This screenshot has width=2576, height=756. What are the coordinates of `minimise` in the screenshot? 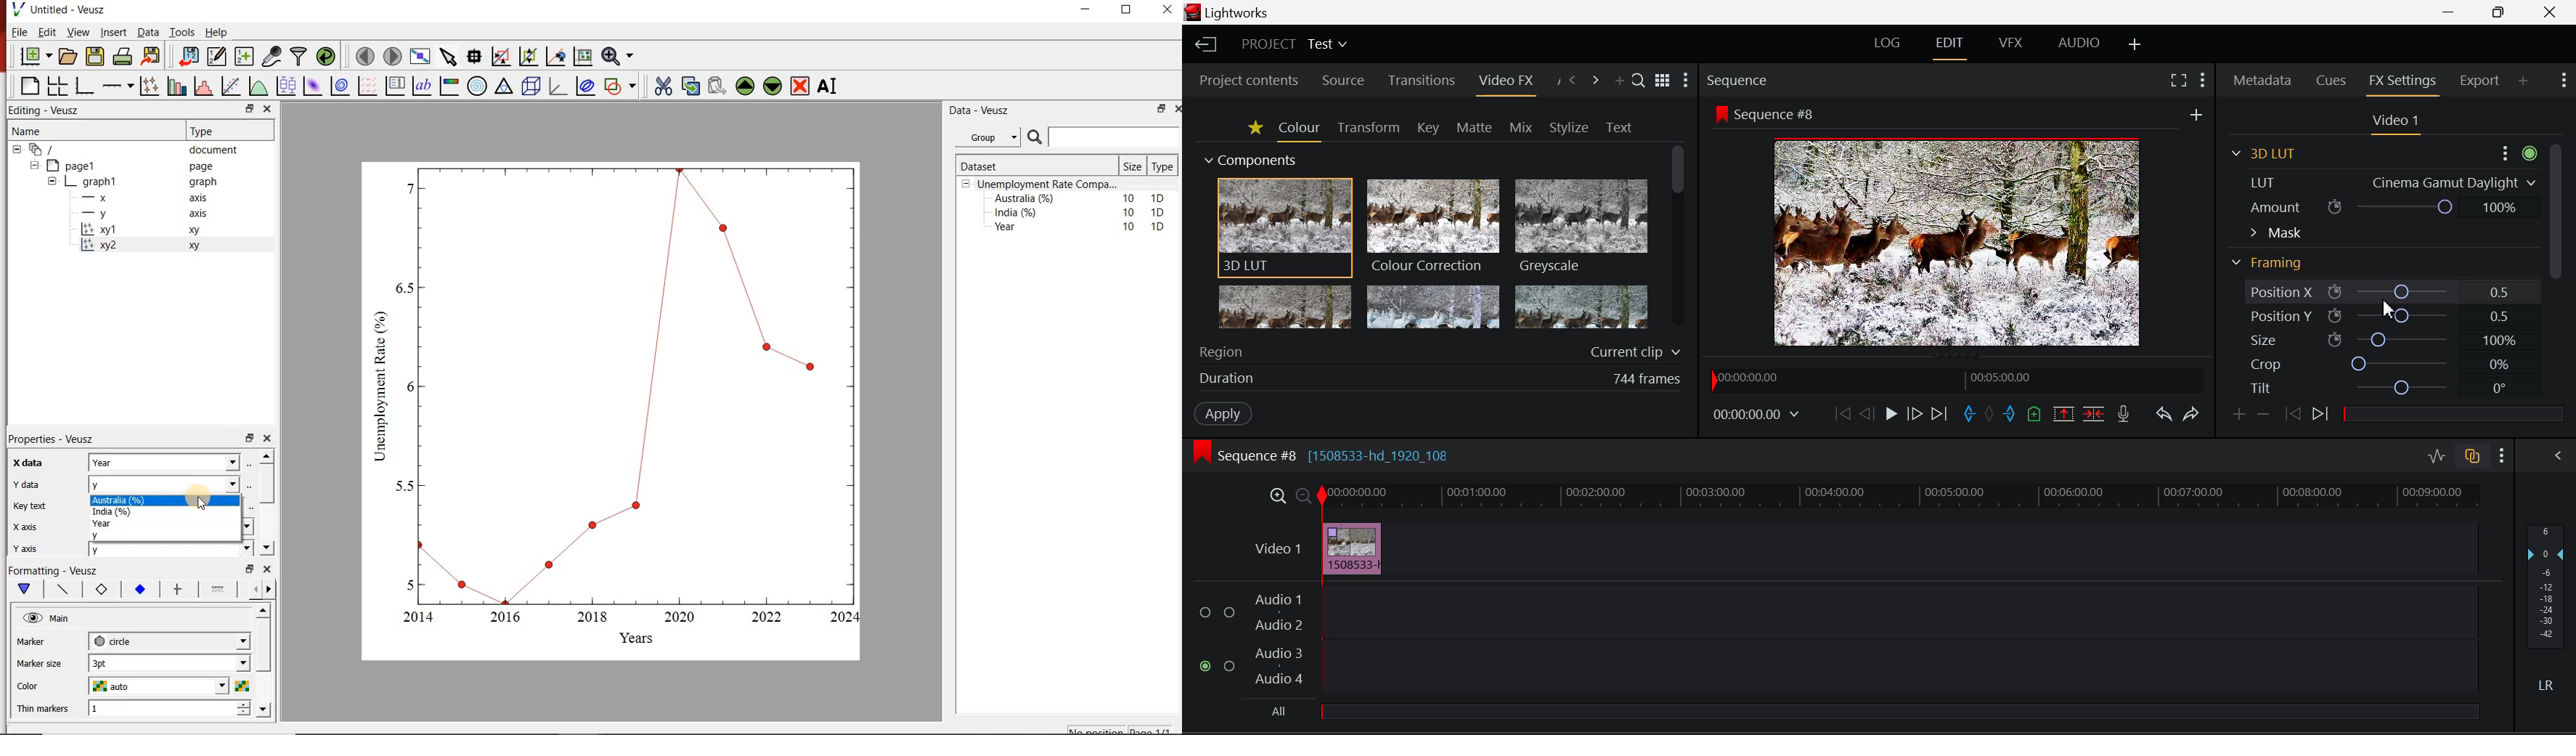 It's located at (250, 567).